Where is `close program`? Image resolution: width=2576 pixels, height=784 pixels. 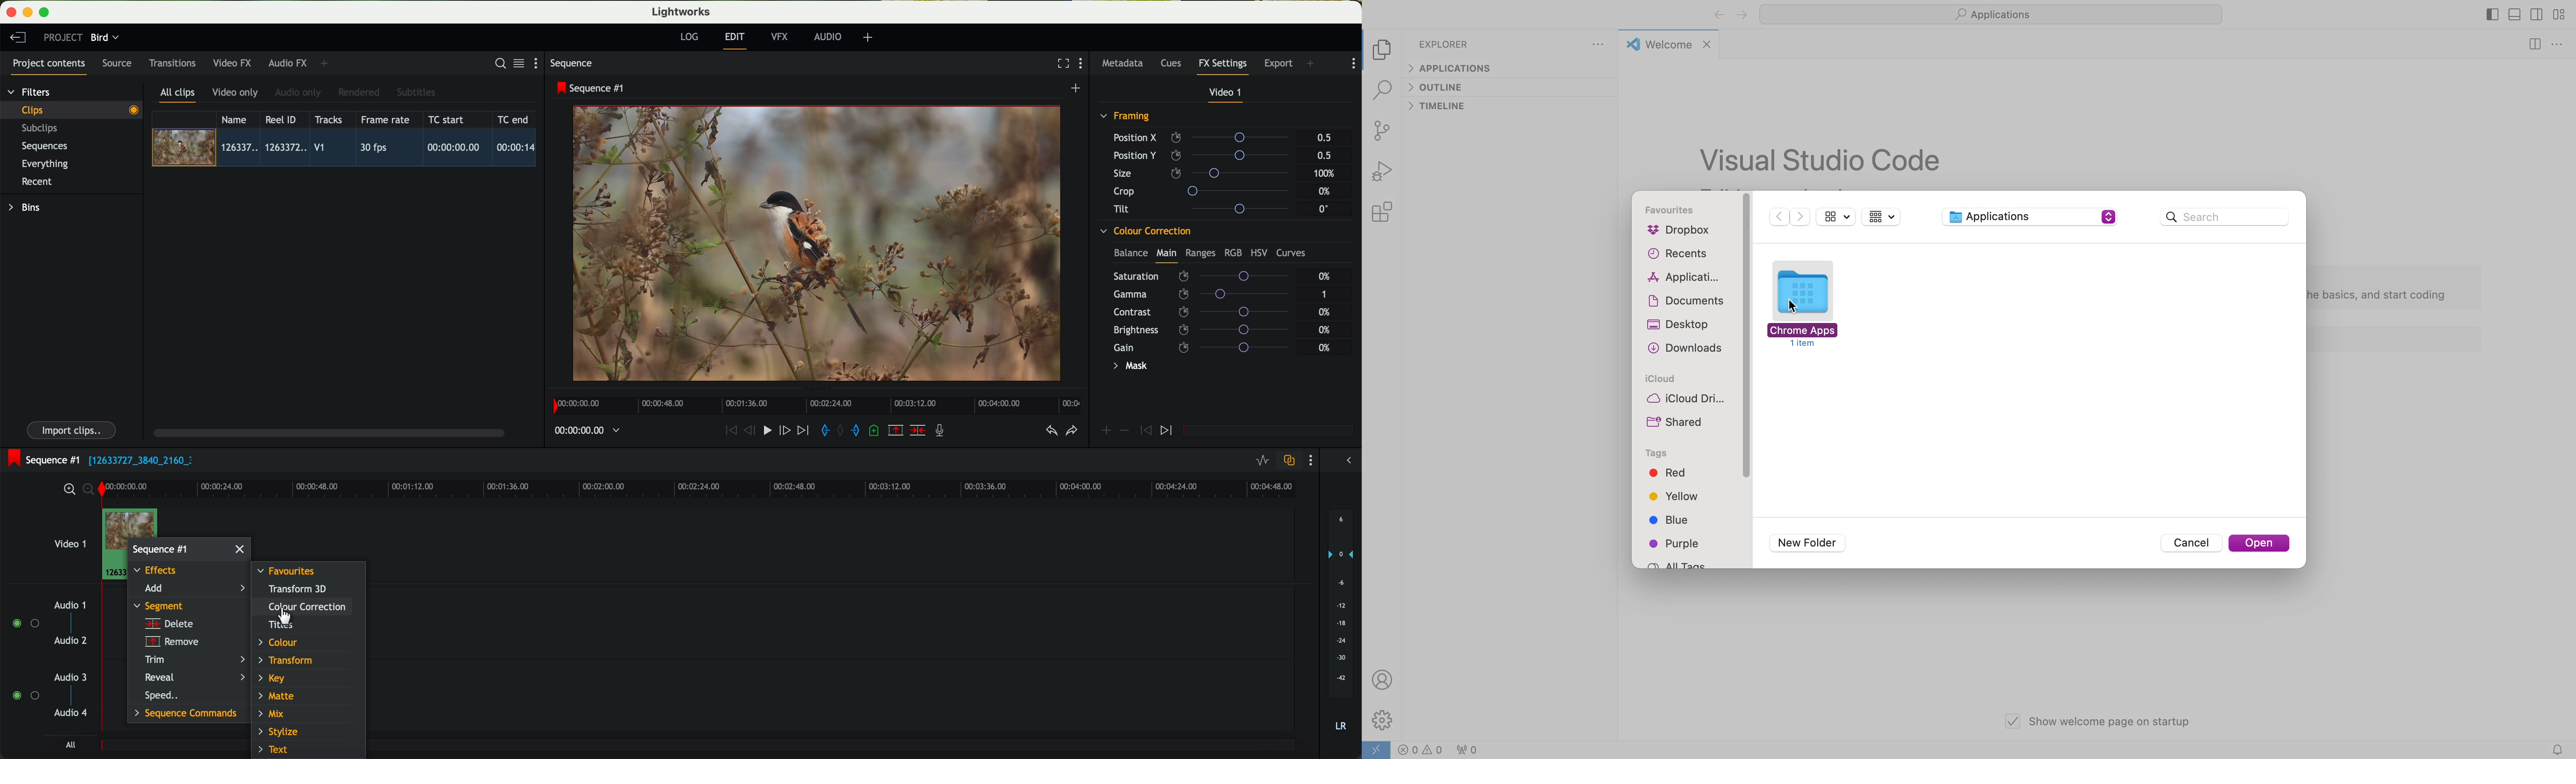 close program is located at coordinates (11, 12).